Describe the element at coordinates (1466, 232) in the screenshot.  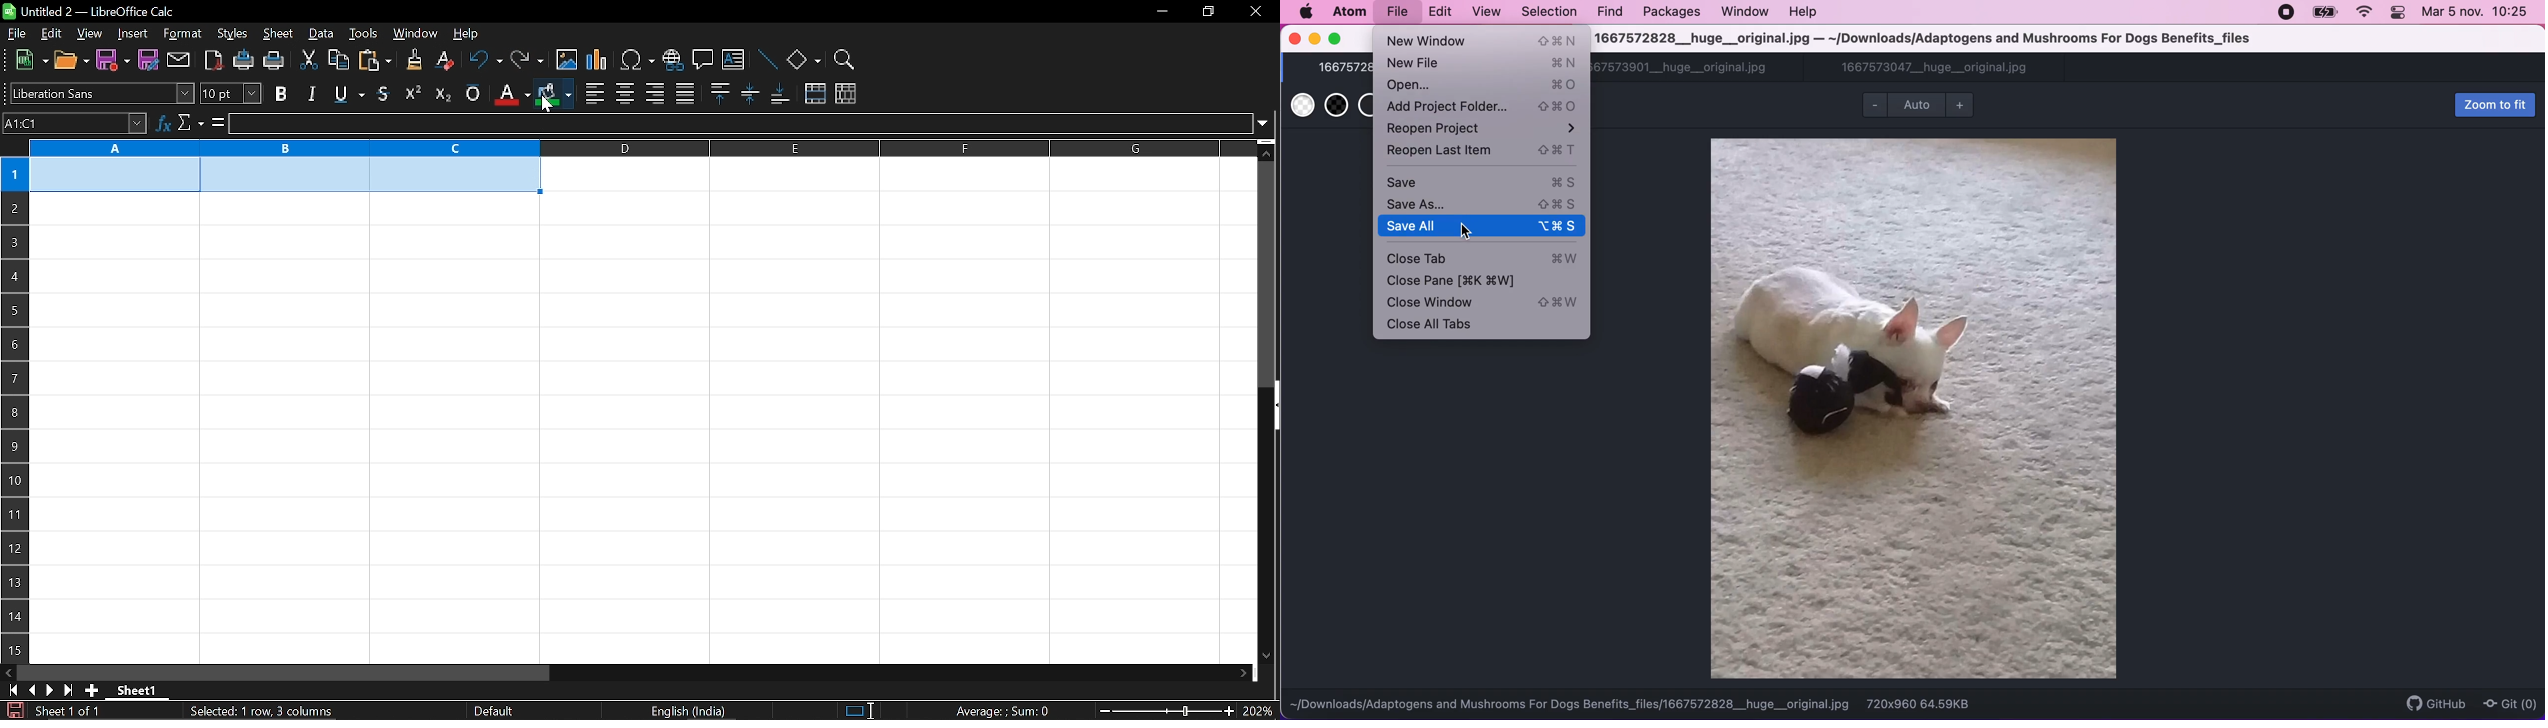
I see `cursor` at that location.